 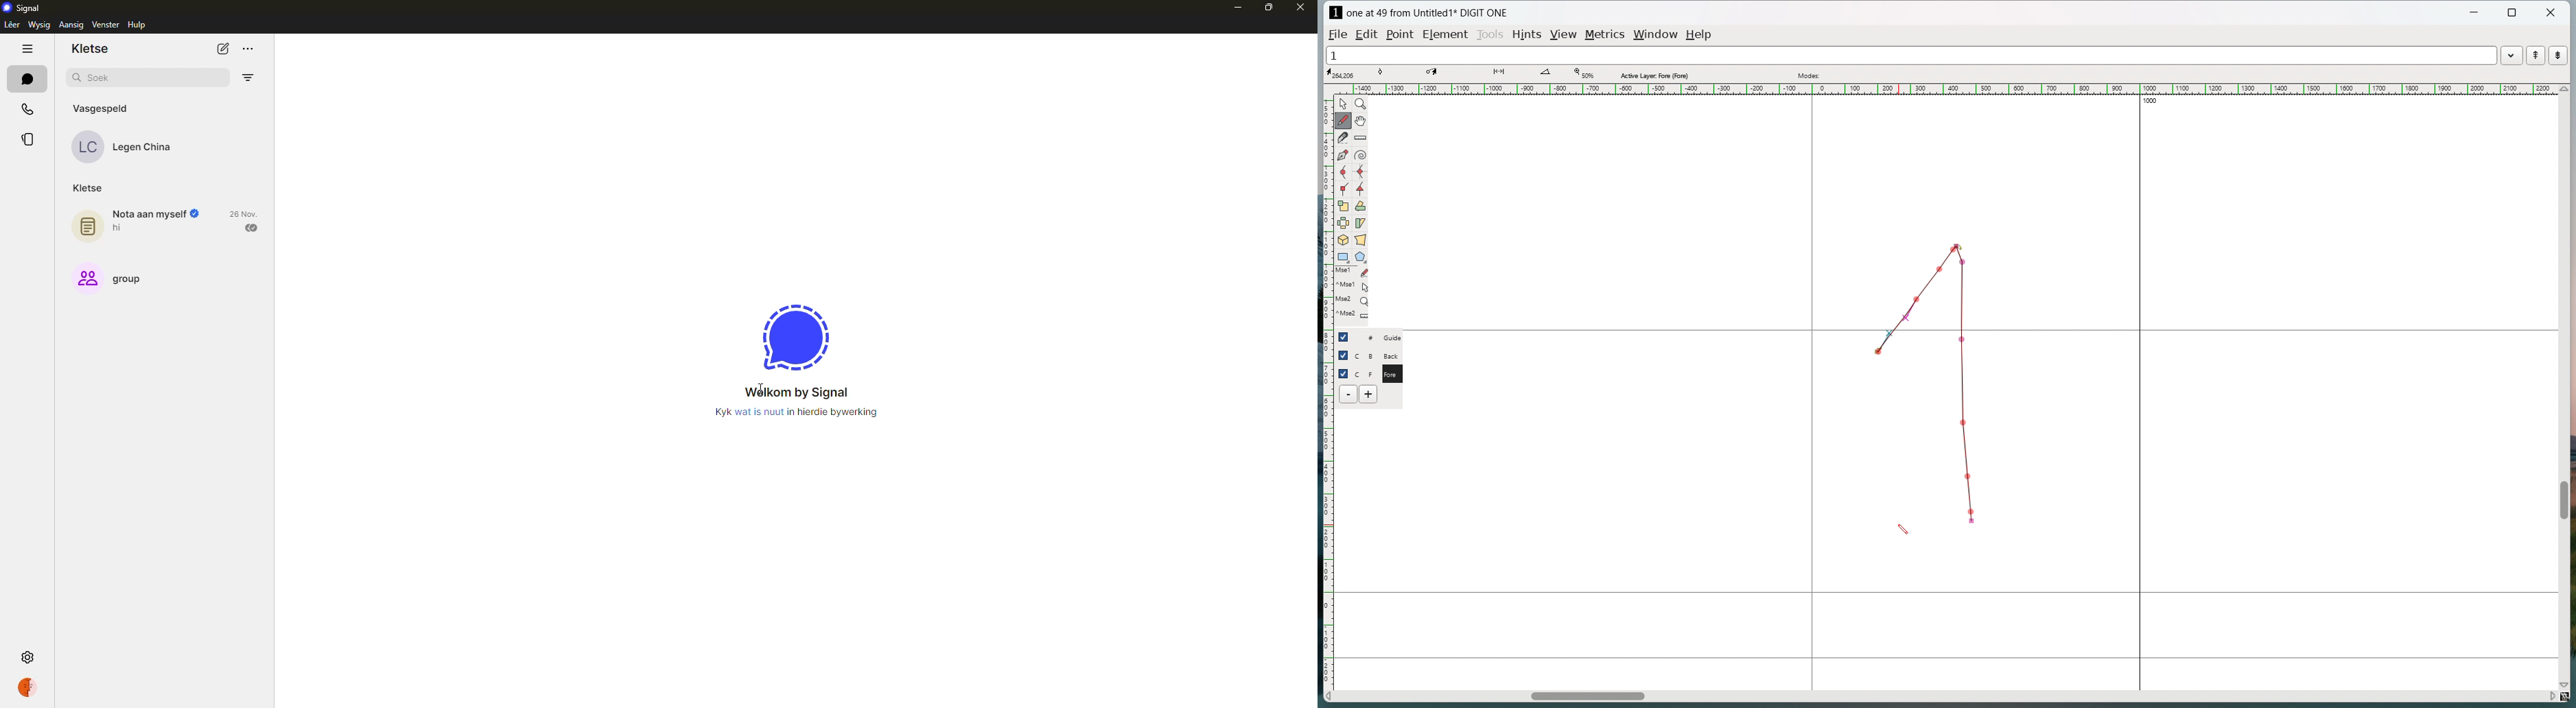 What do you see at coordinates (1360, 206) in the screenshot?
I see `rotate` at bounding box center [1360, 206].